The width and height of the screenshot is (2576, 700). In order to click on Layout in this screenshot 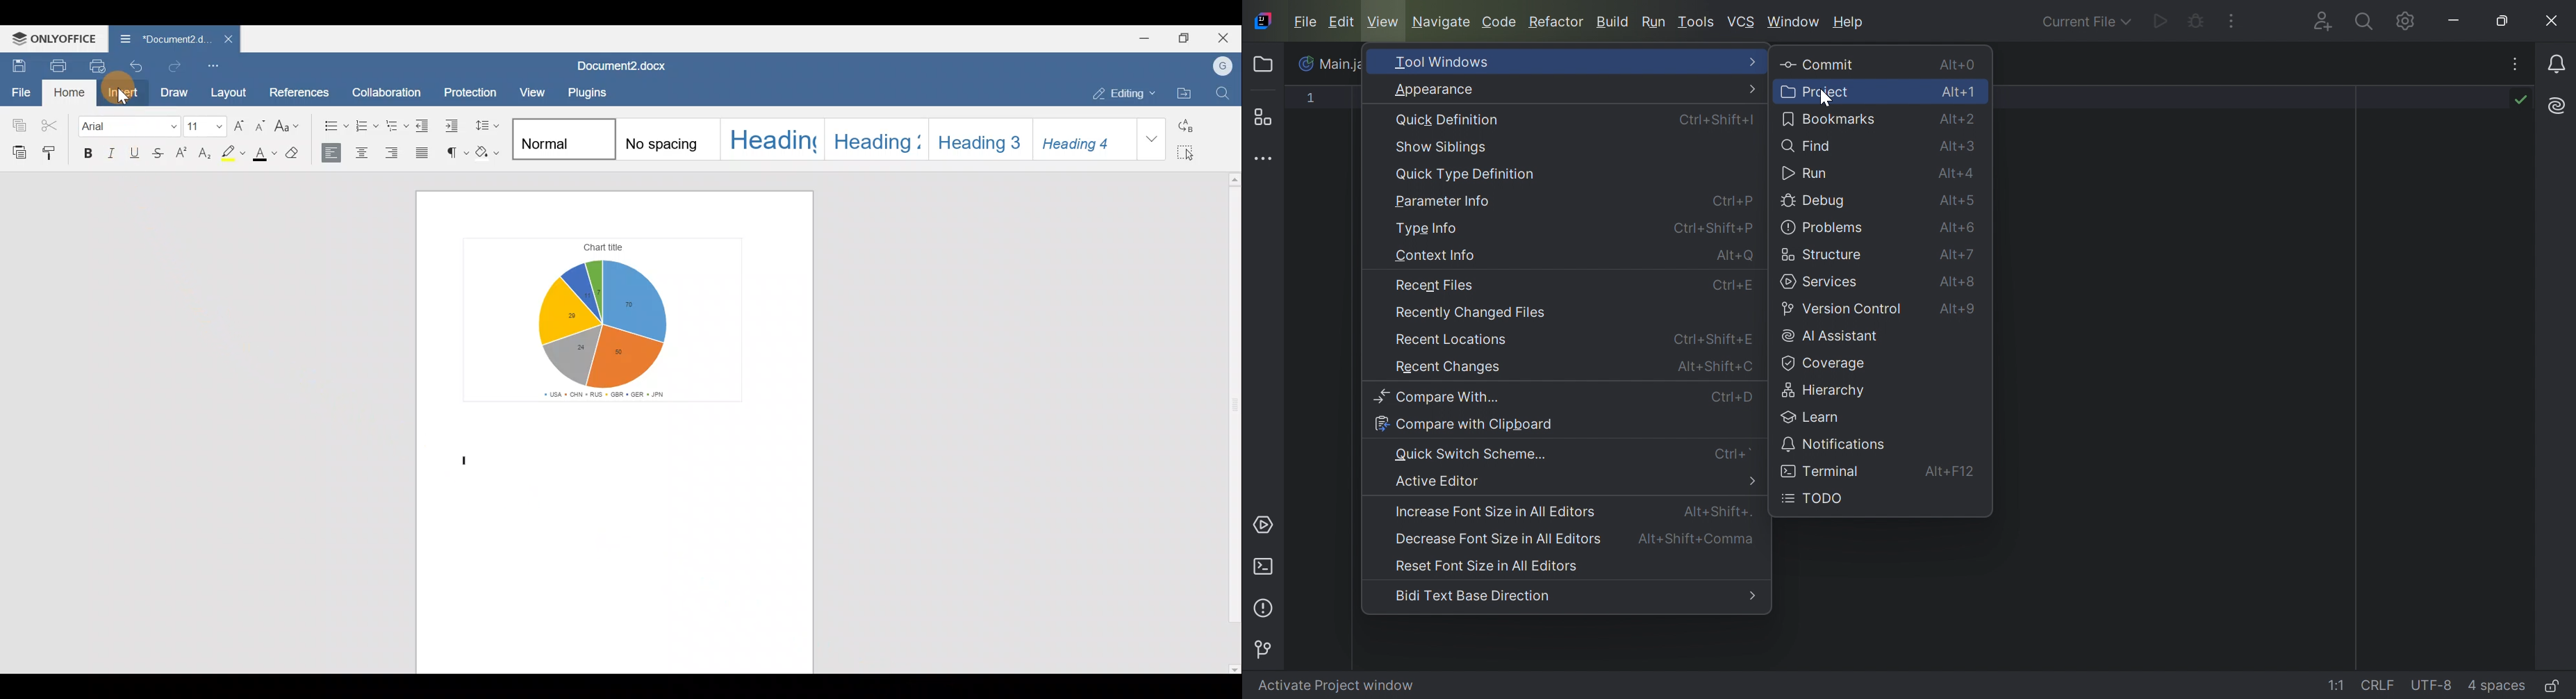, I will do `click(229, 92)`.